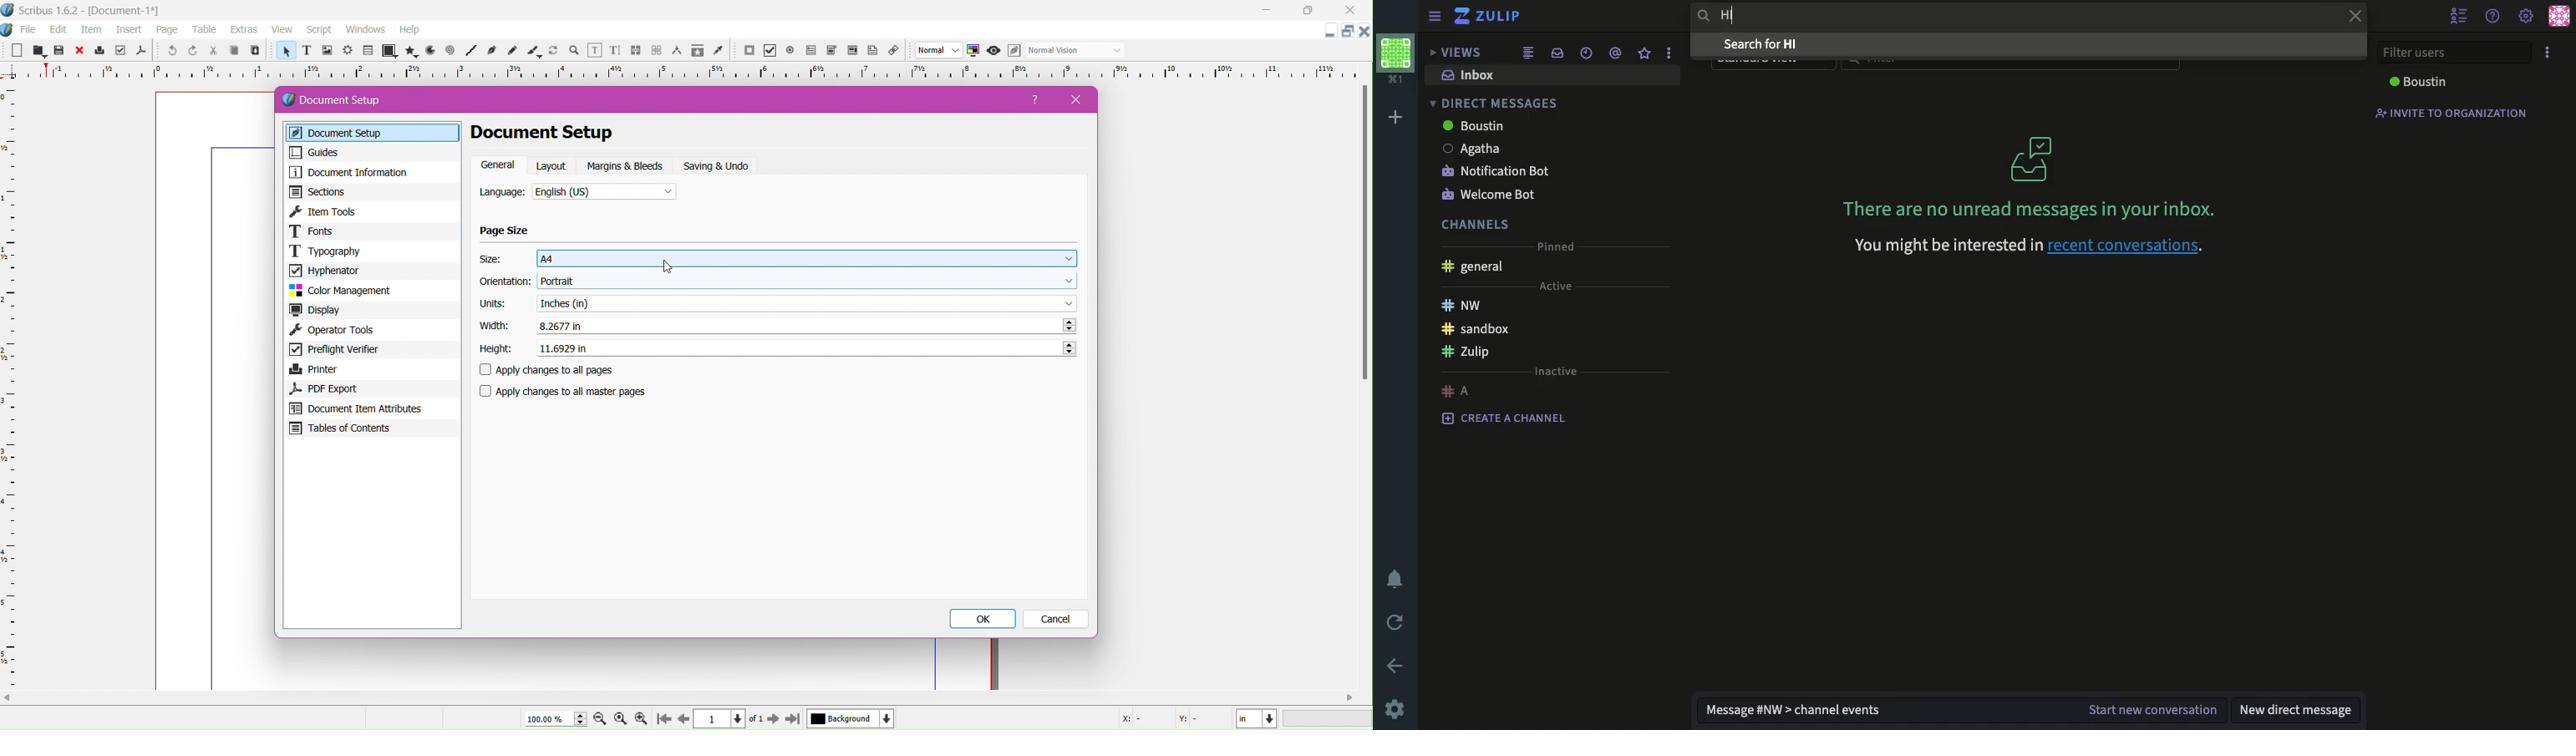 Image resolution: width=2576 pixels, height=756 pixels. I want to click on X:- Y:-, so click(1163, 719).